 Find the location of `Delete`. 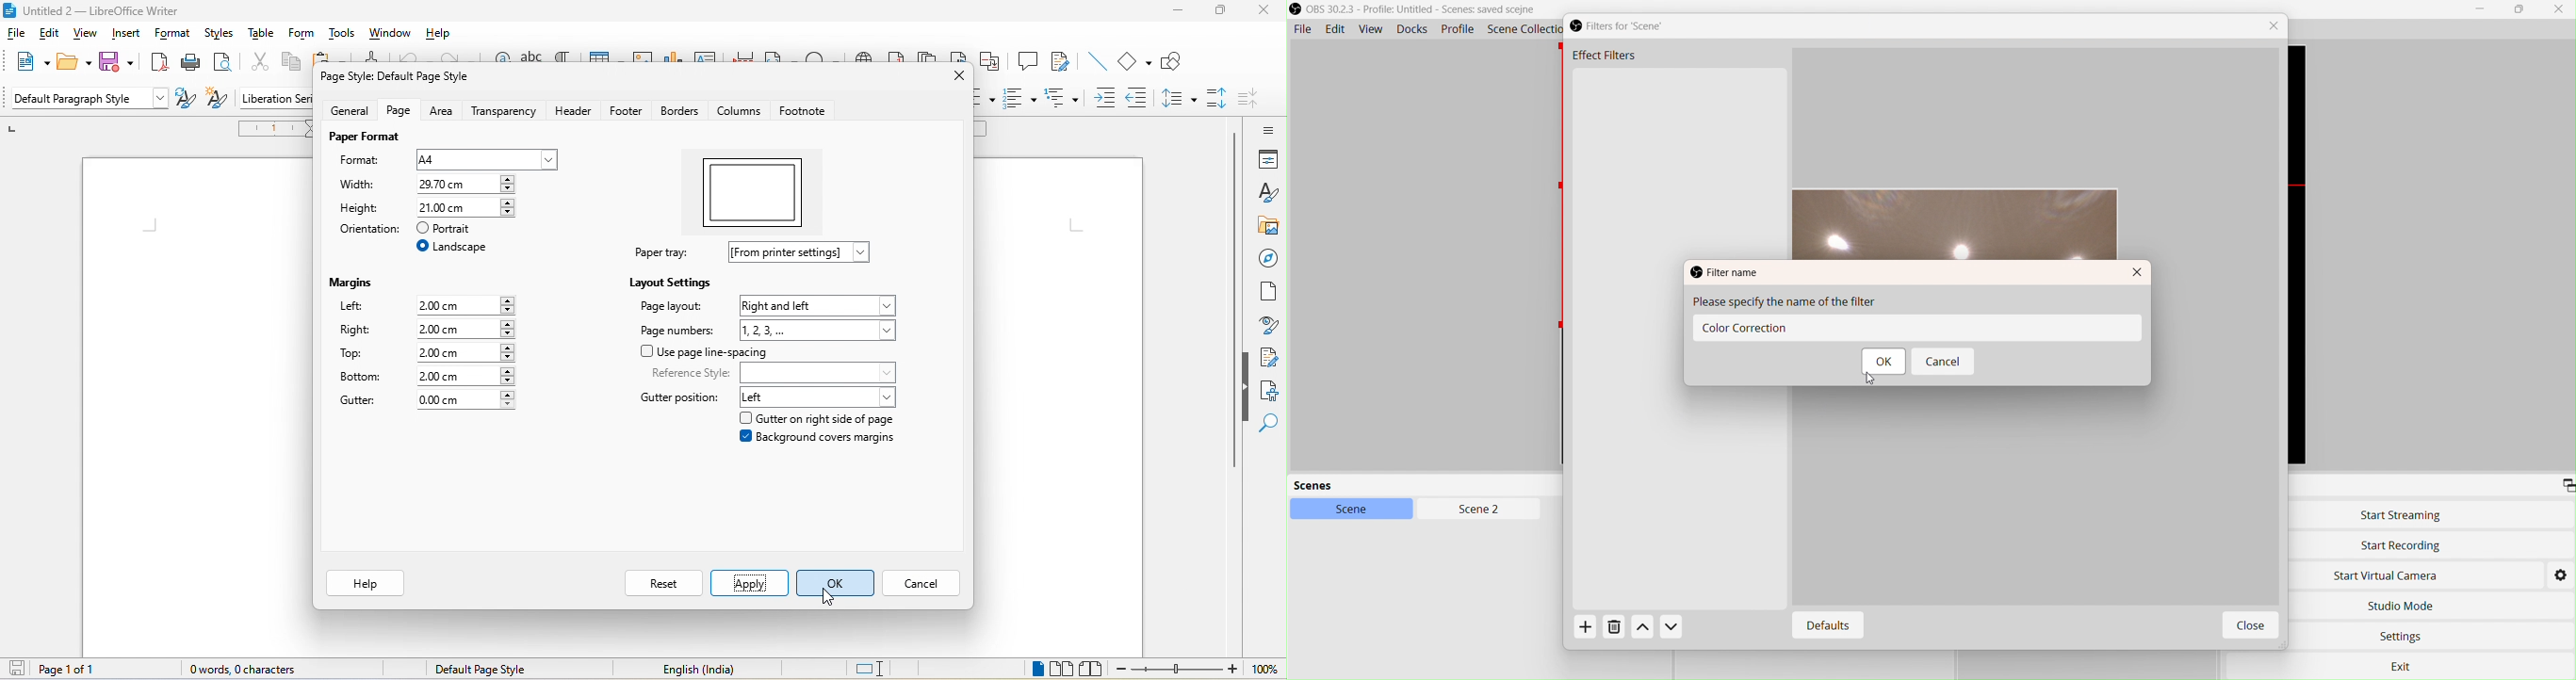

Delete is located at coordinates (1614, 630).